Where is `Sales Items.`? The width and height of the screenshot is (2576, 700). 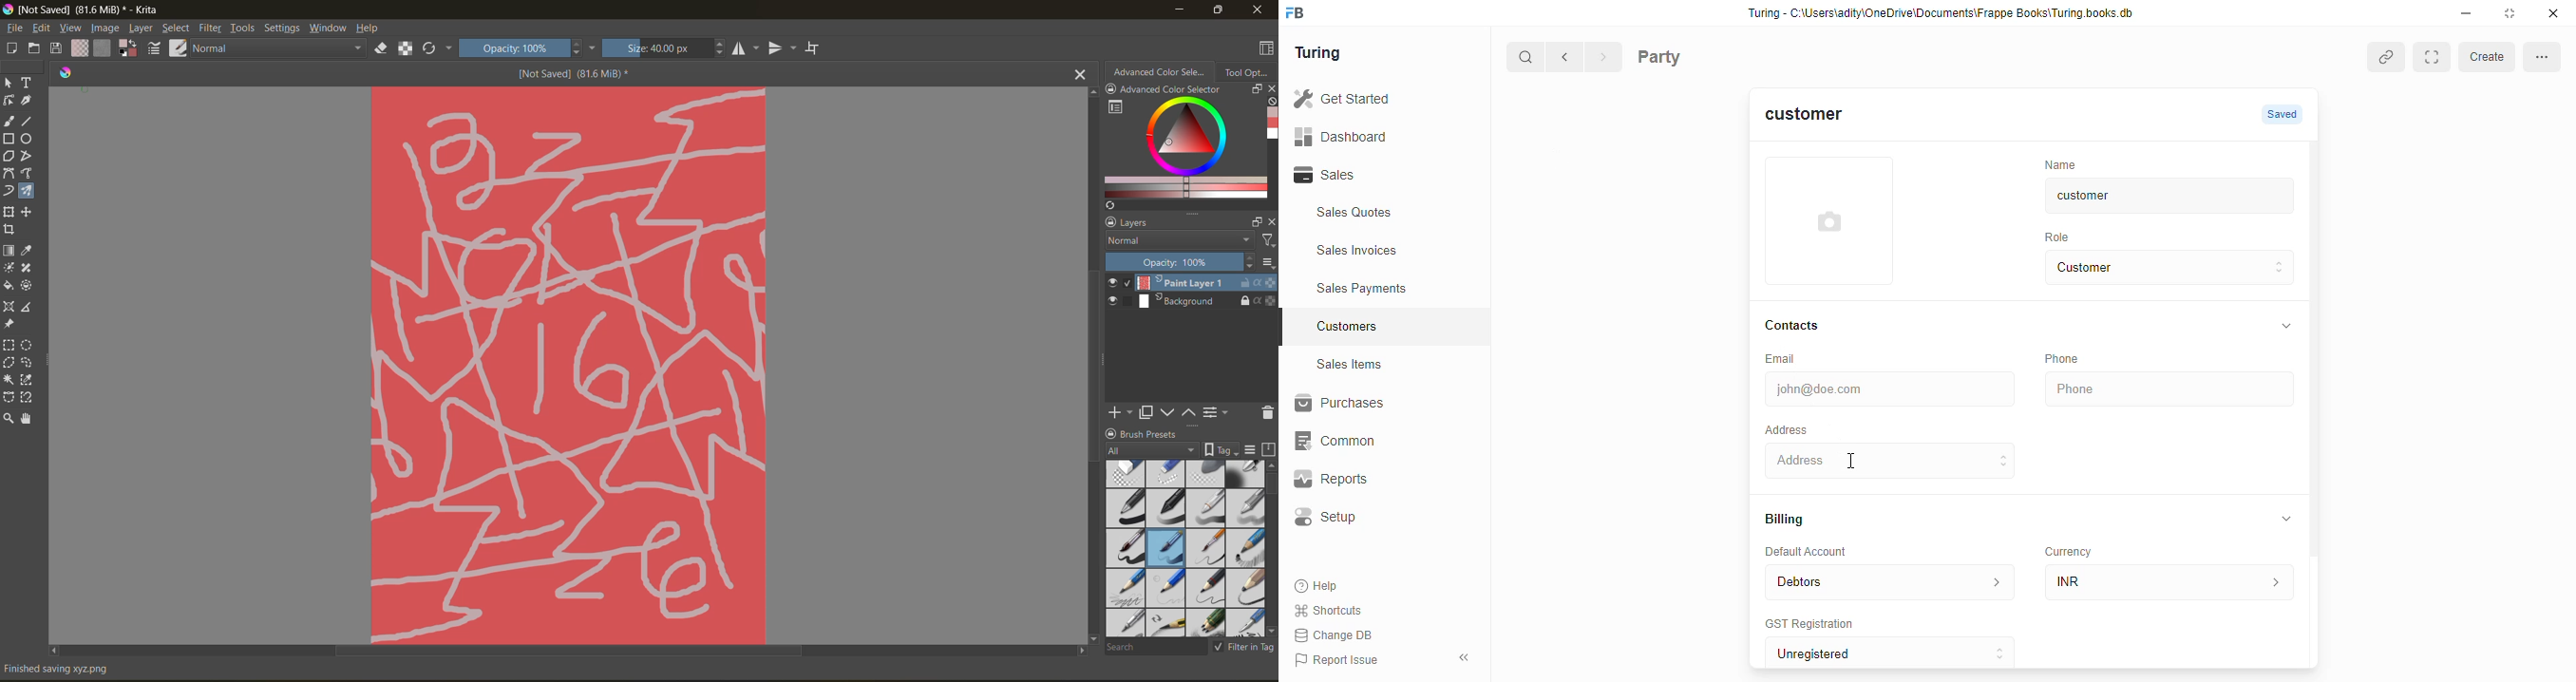
Sales Items. is located at coordinates (1384, 365).